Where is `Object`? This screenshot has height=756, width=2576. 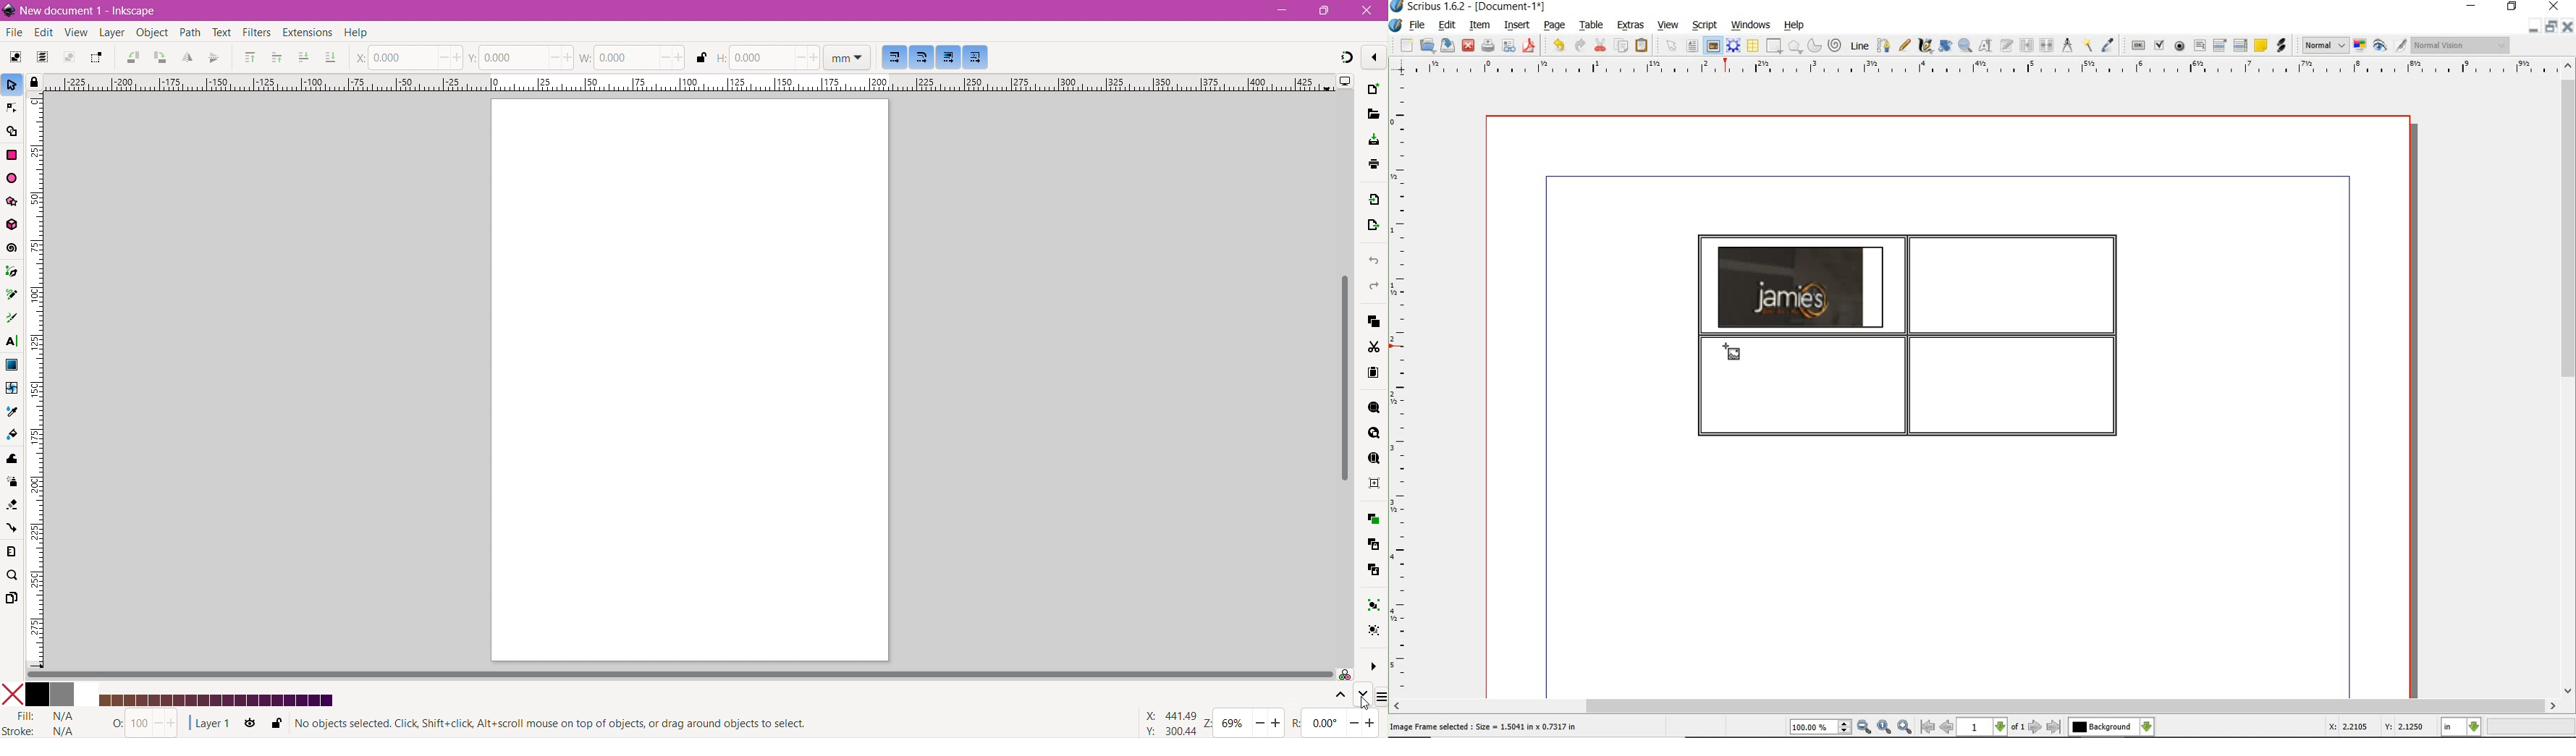
Object is located at coordinates (150, 34).